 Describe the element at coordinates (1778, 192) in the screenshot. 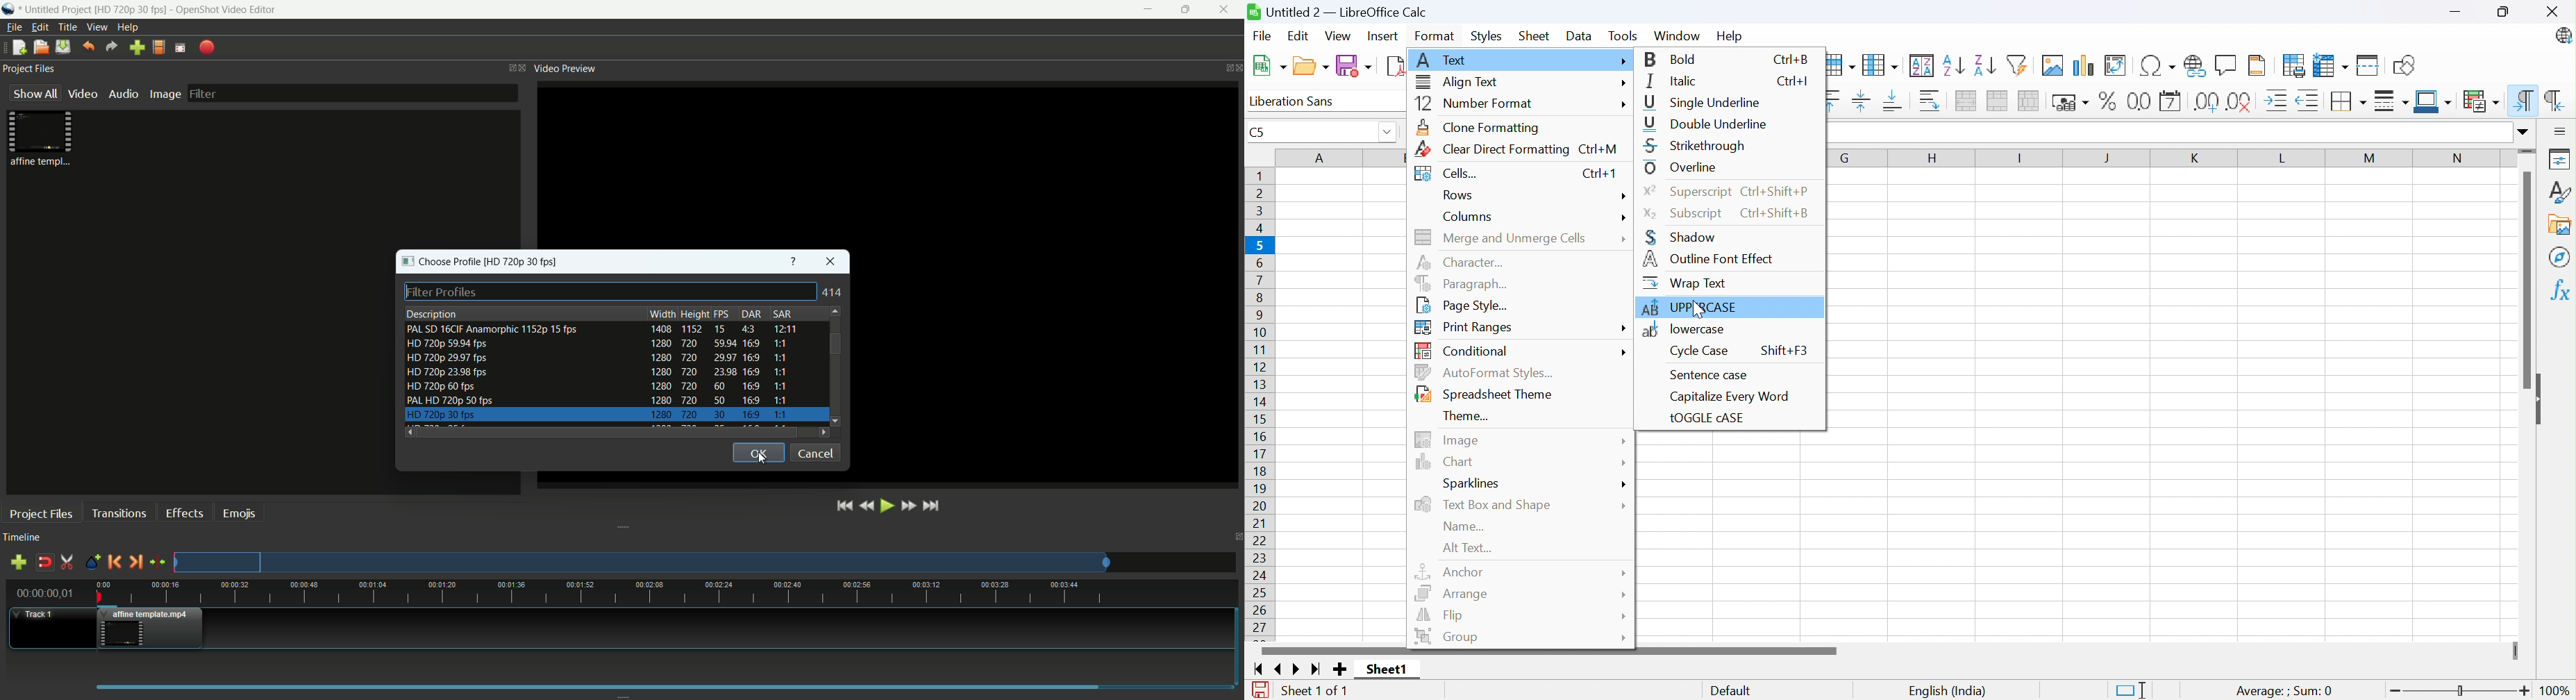

I see `Ctrl+Shift+P` at that location.